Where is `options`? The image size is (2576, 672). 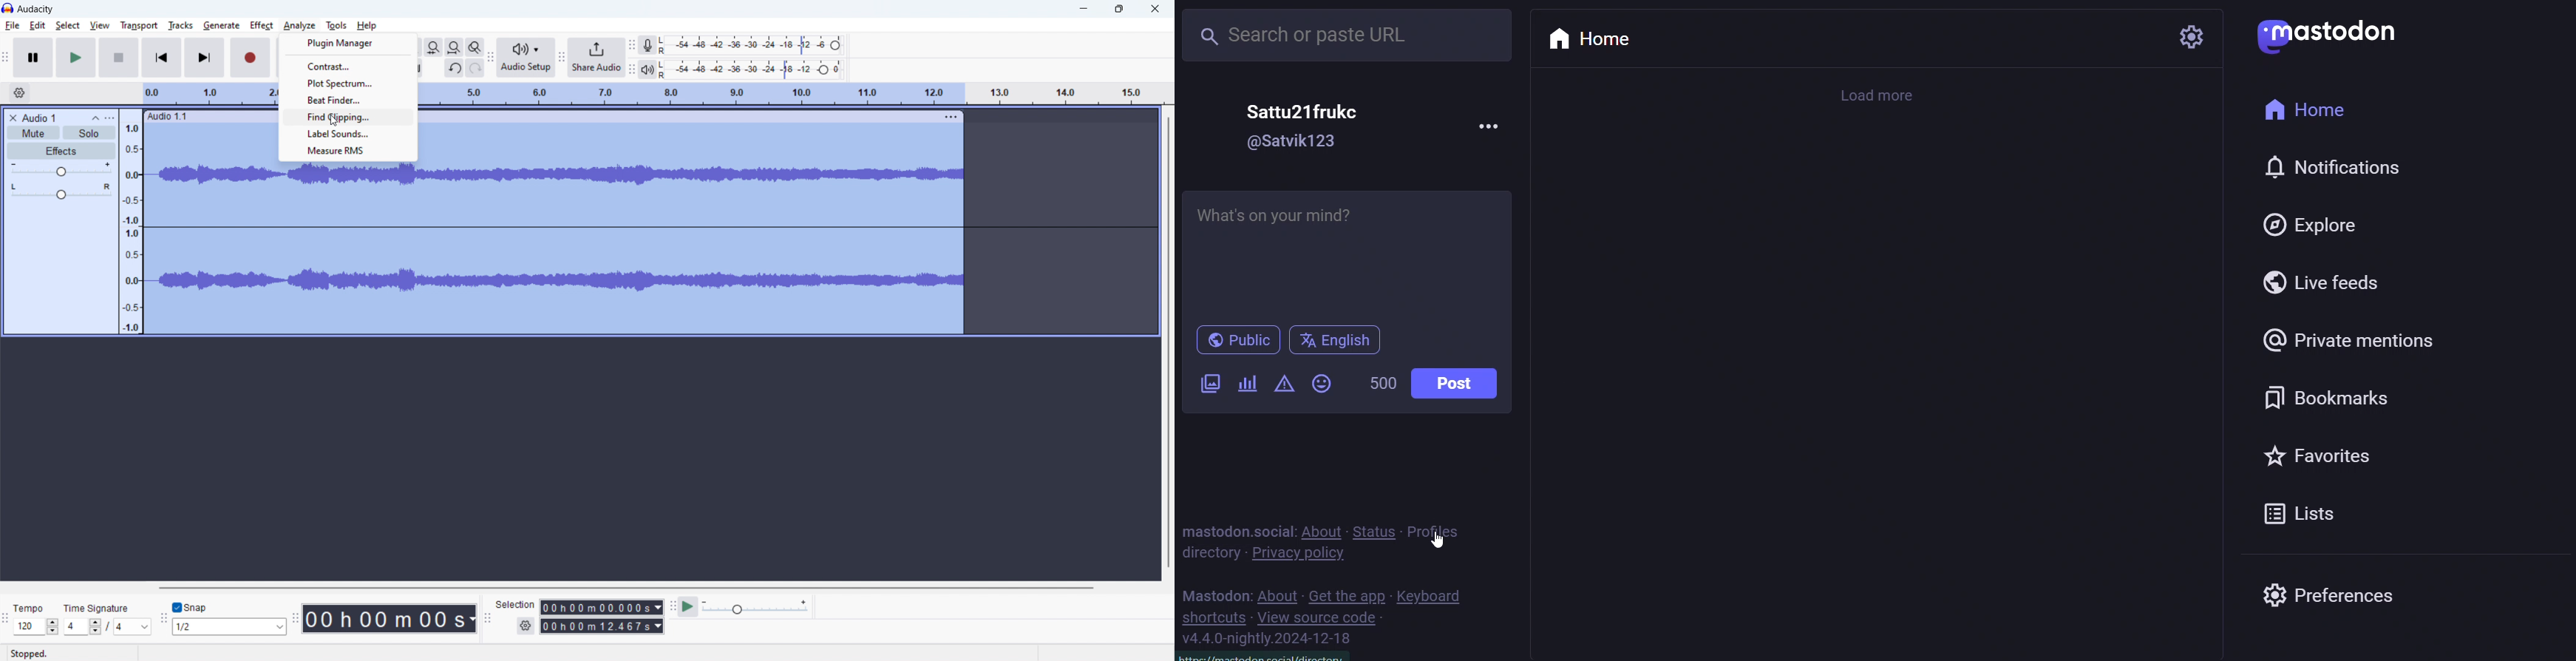 options is located at coordinates (110, 118).